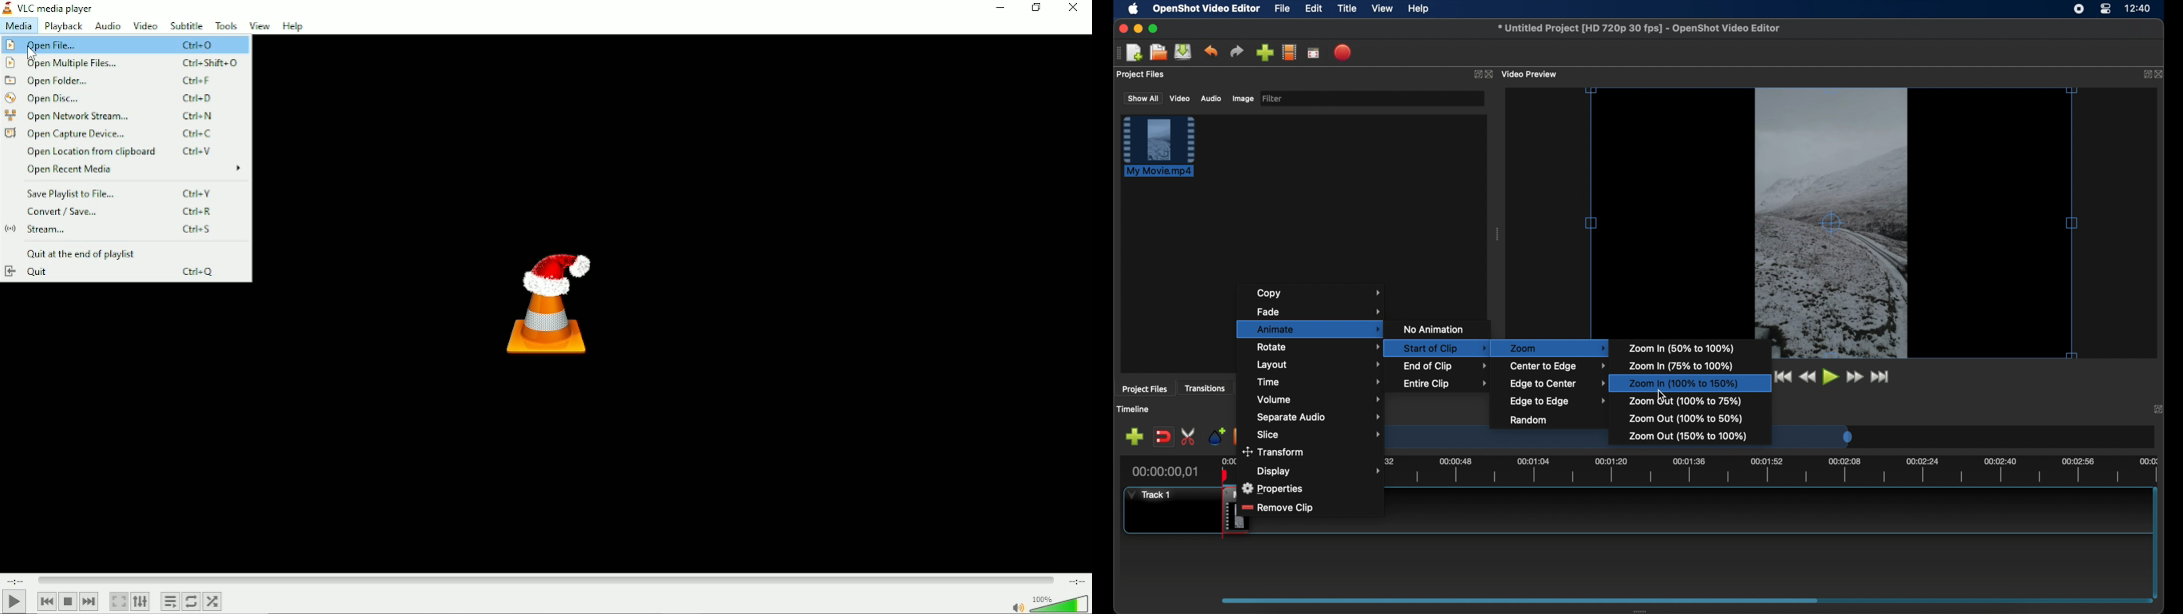 This screenshot has height=616, width=2184. I want to click on playhead, so click(1224, 473).